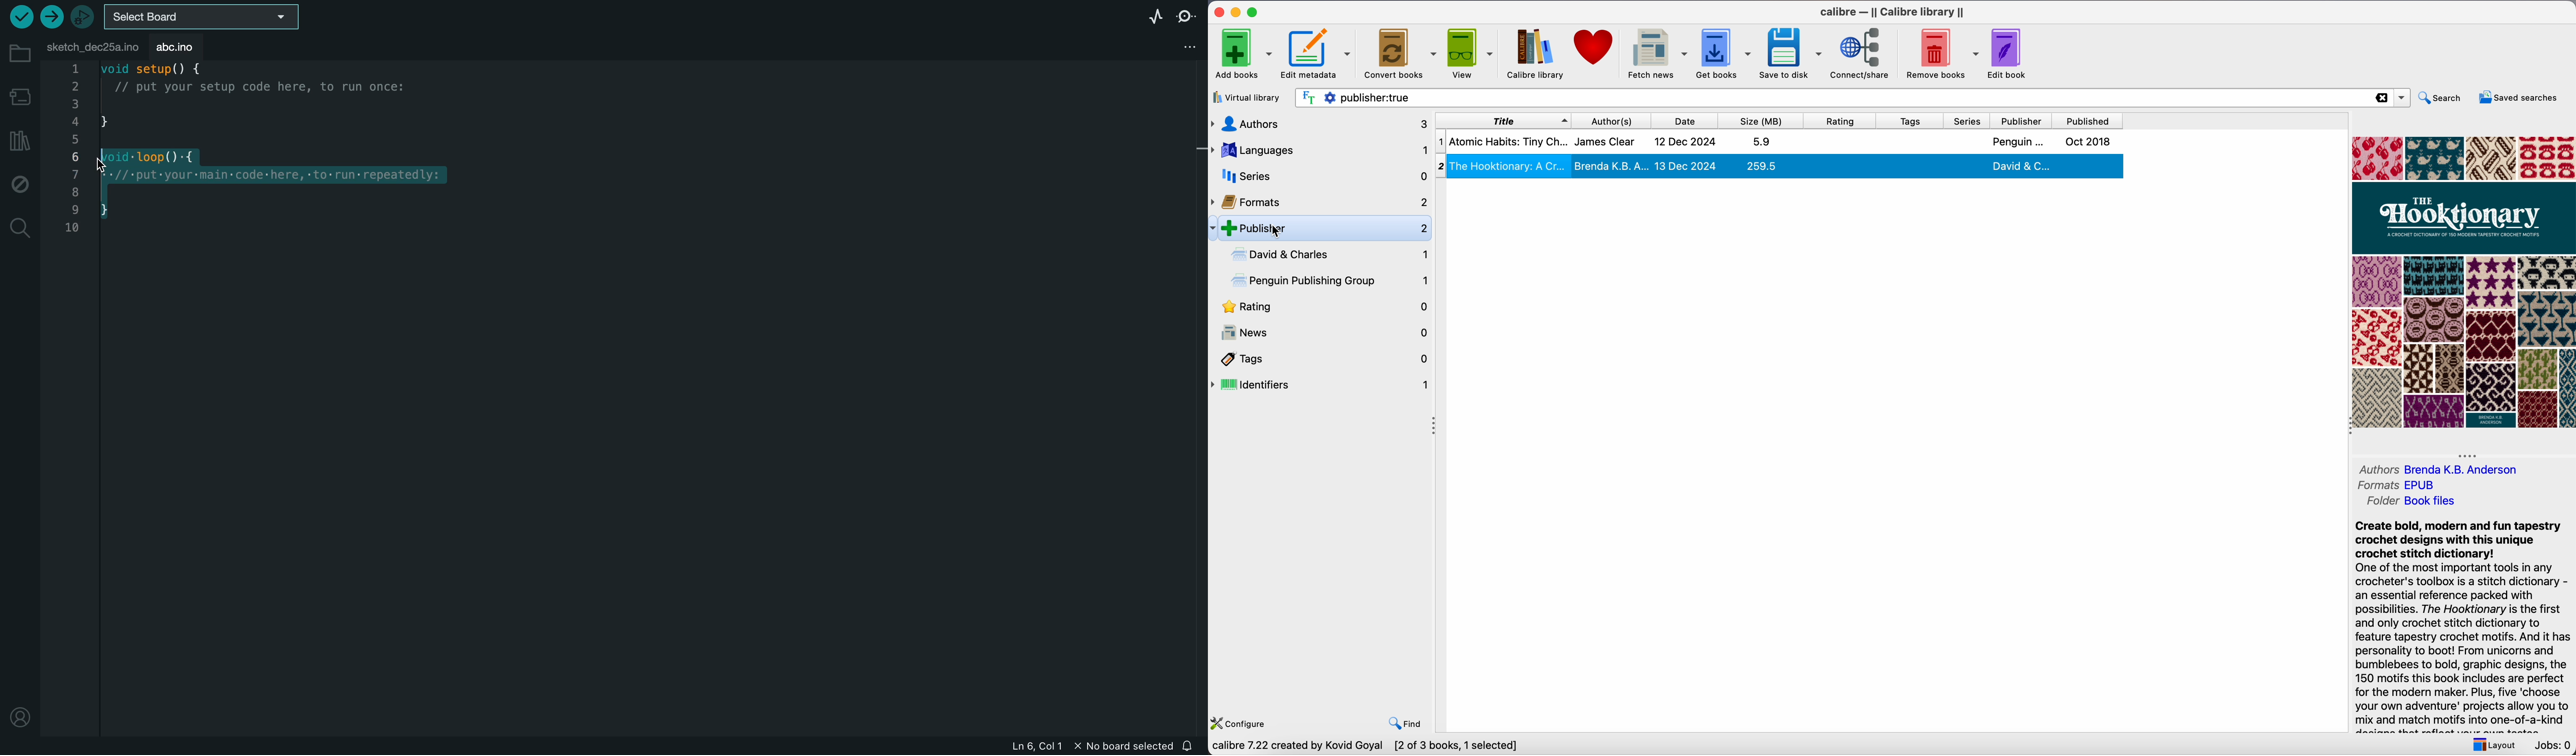  Describe the element at coordinates (2464, 284) in the screenshot. I see `book cover preview` at that location.